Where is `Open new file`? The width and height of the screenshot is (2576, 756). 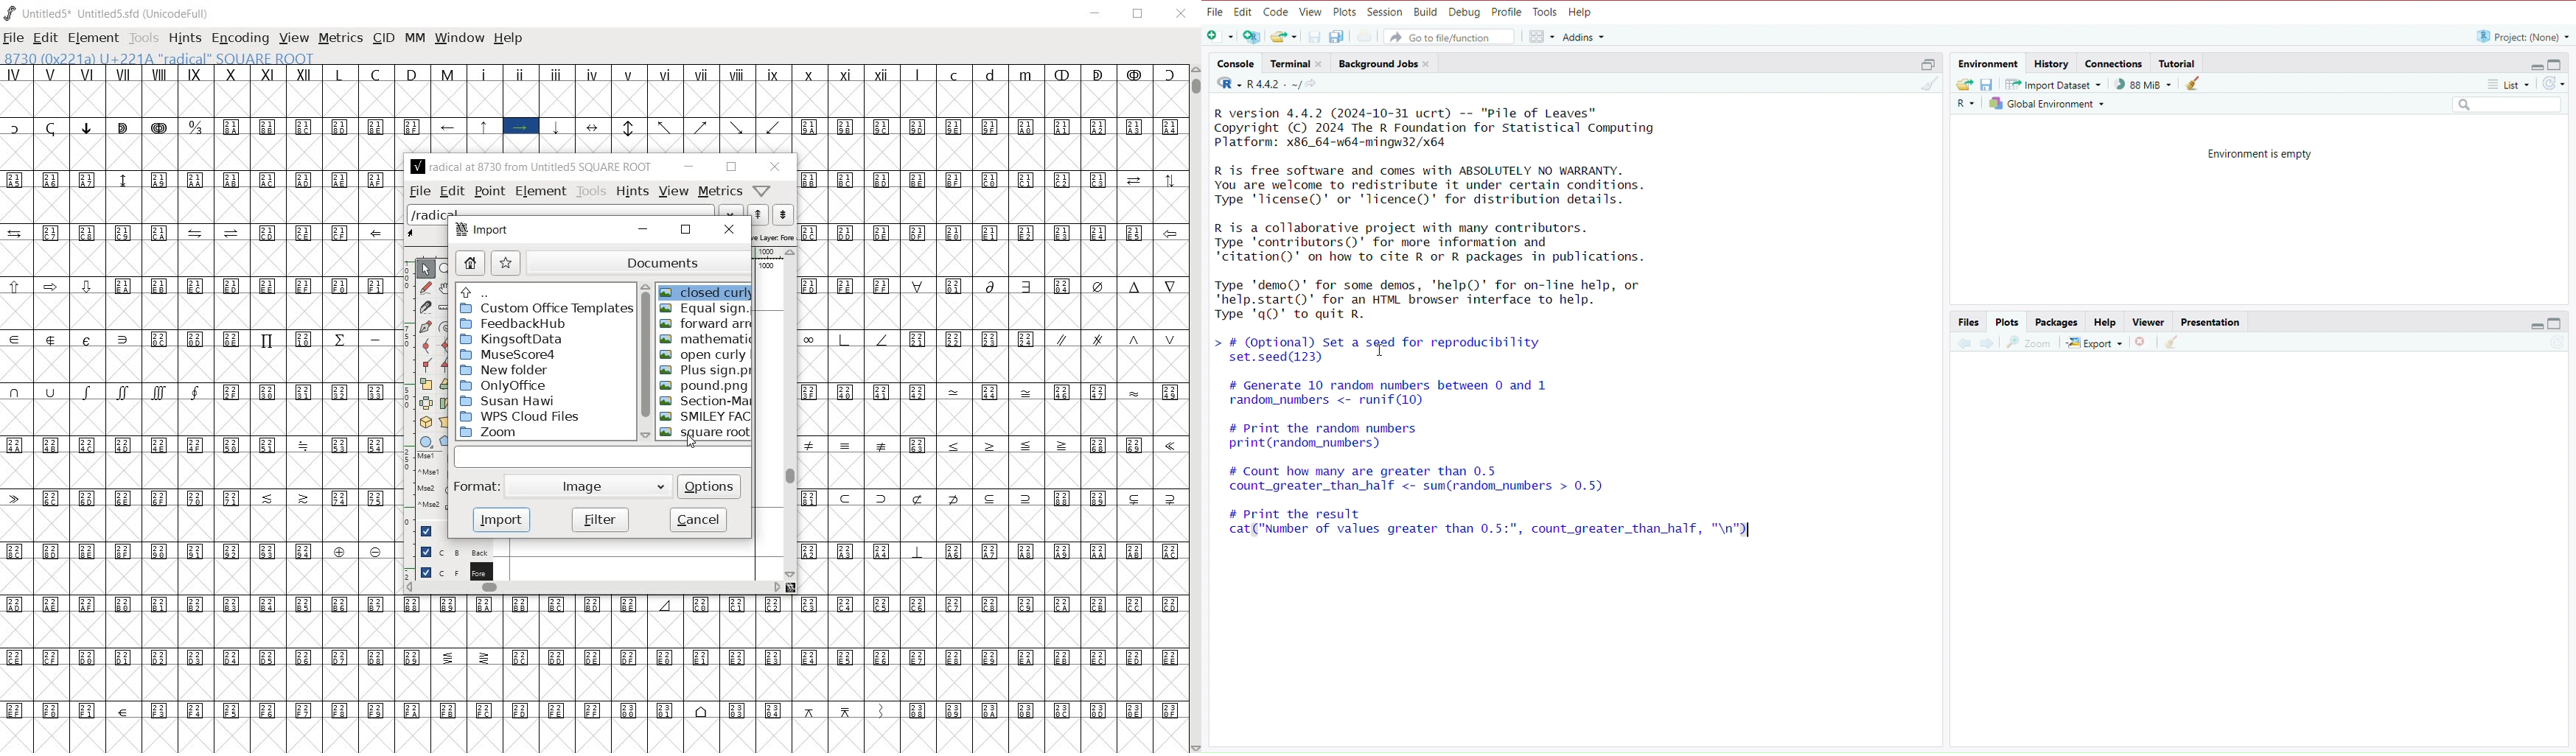
Open new file is located at coordinates (1221, 37).